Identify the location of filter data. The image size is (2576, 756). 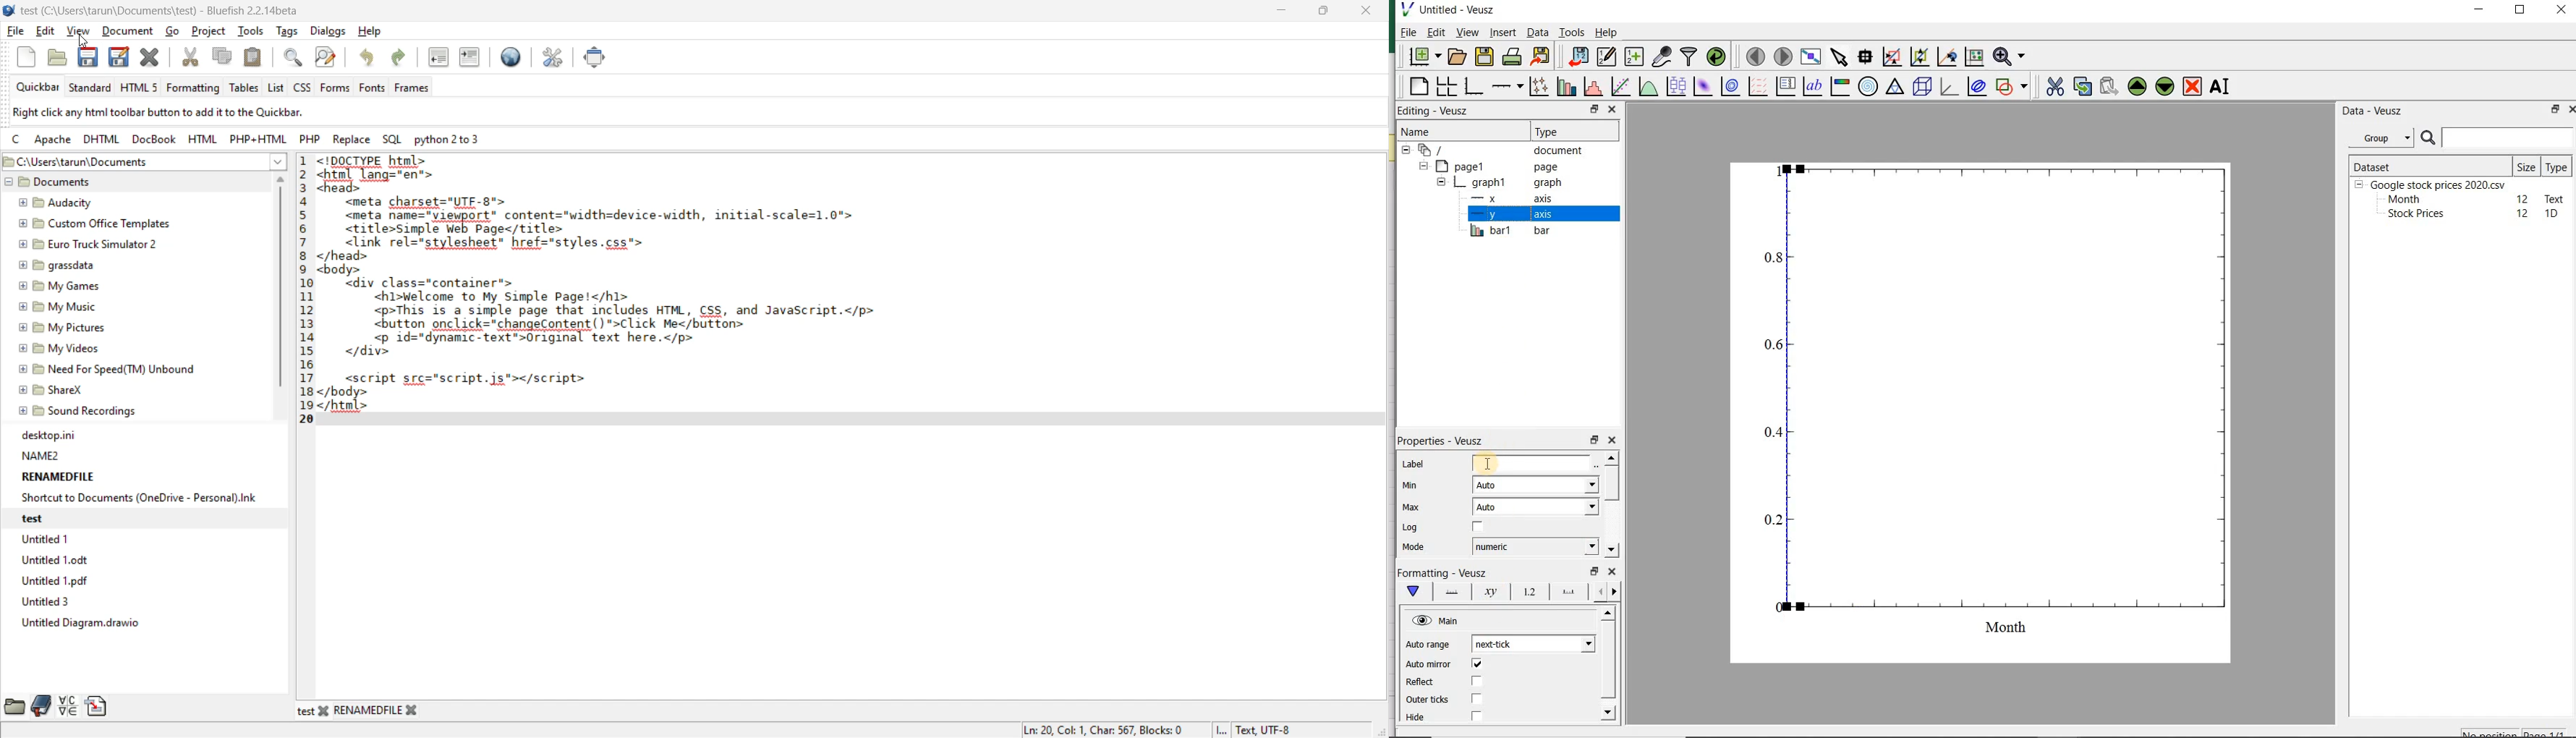
(1689, 56).